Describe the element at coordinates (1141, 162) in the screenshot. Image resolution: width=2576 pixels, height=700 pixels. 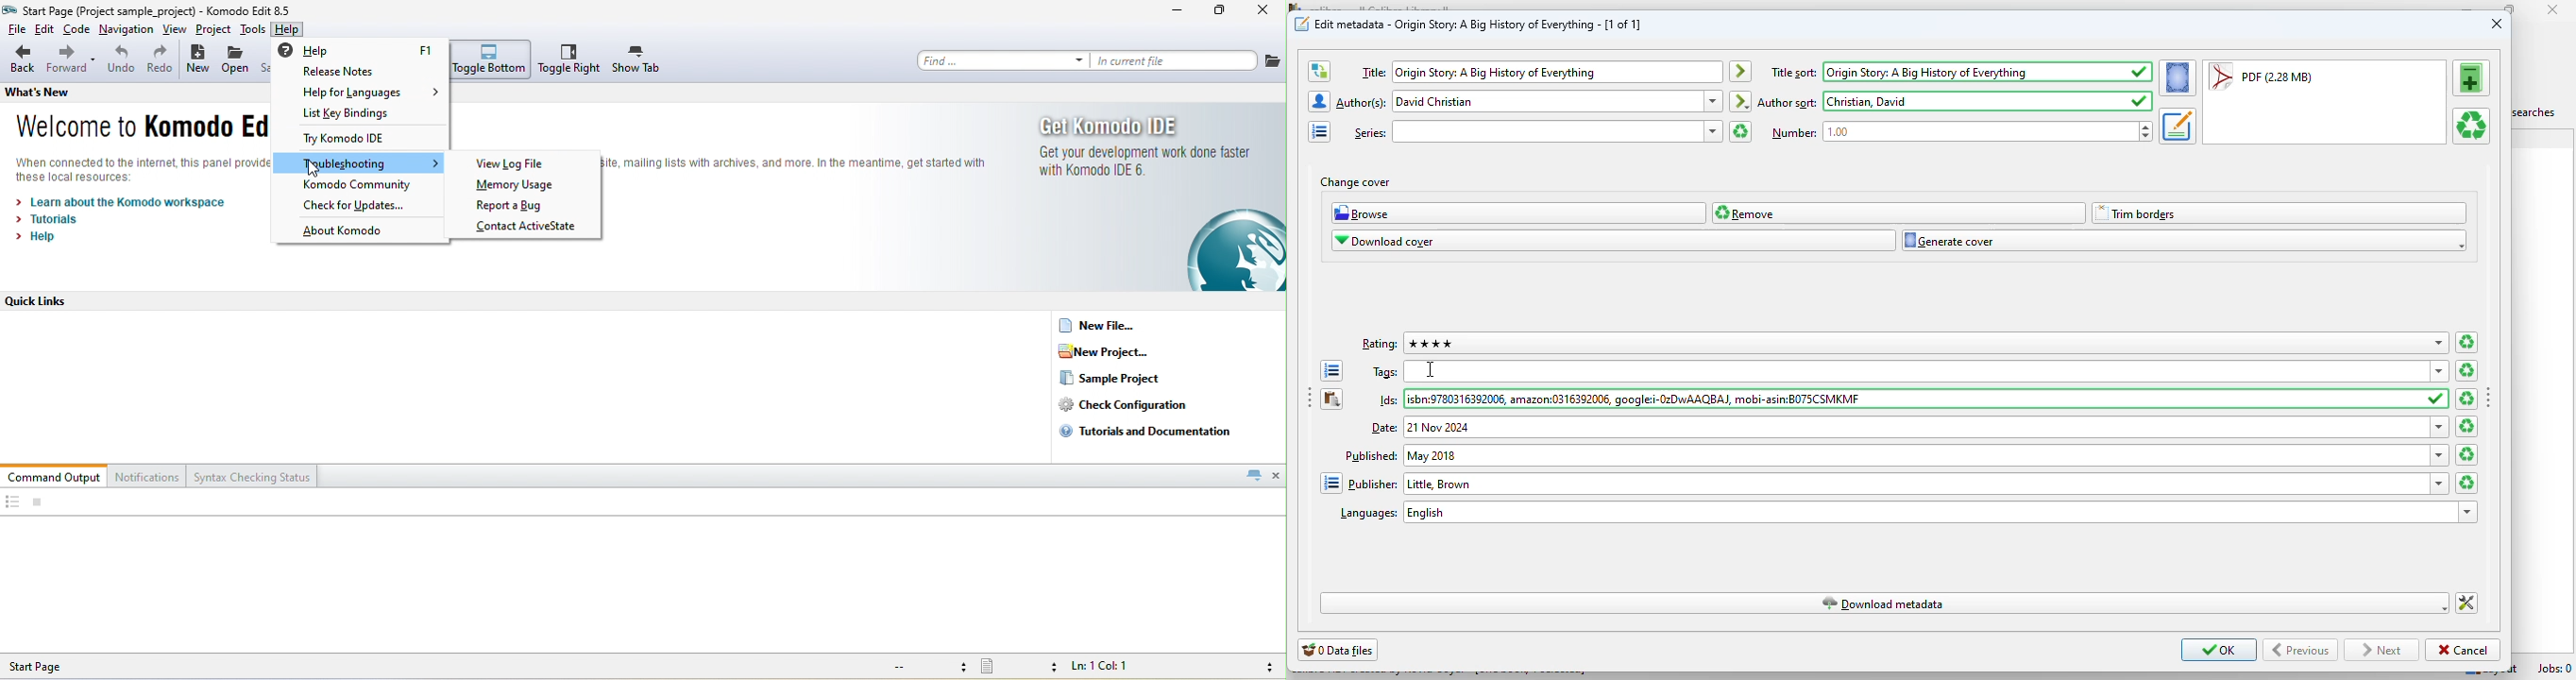
I see `get your development with done faster with komodo ide 6` at that location.